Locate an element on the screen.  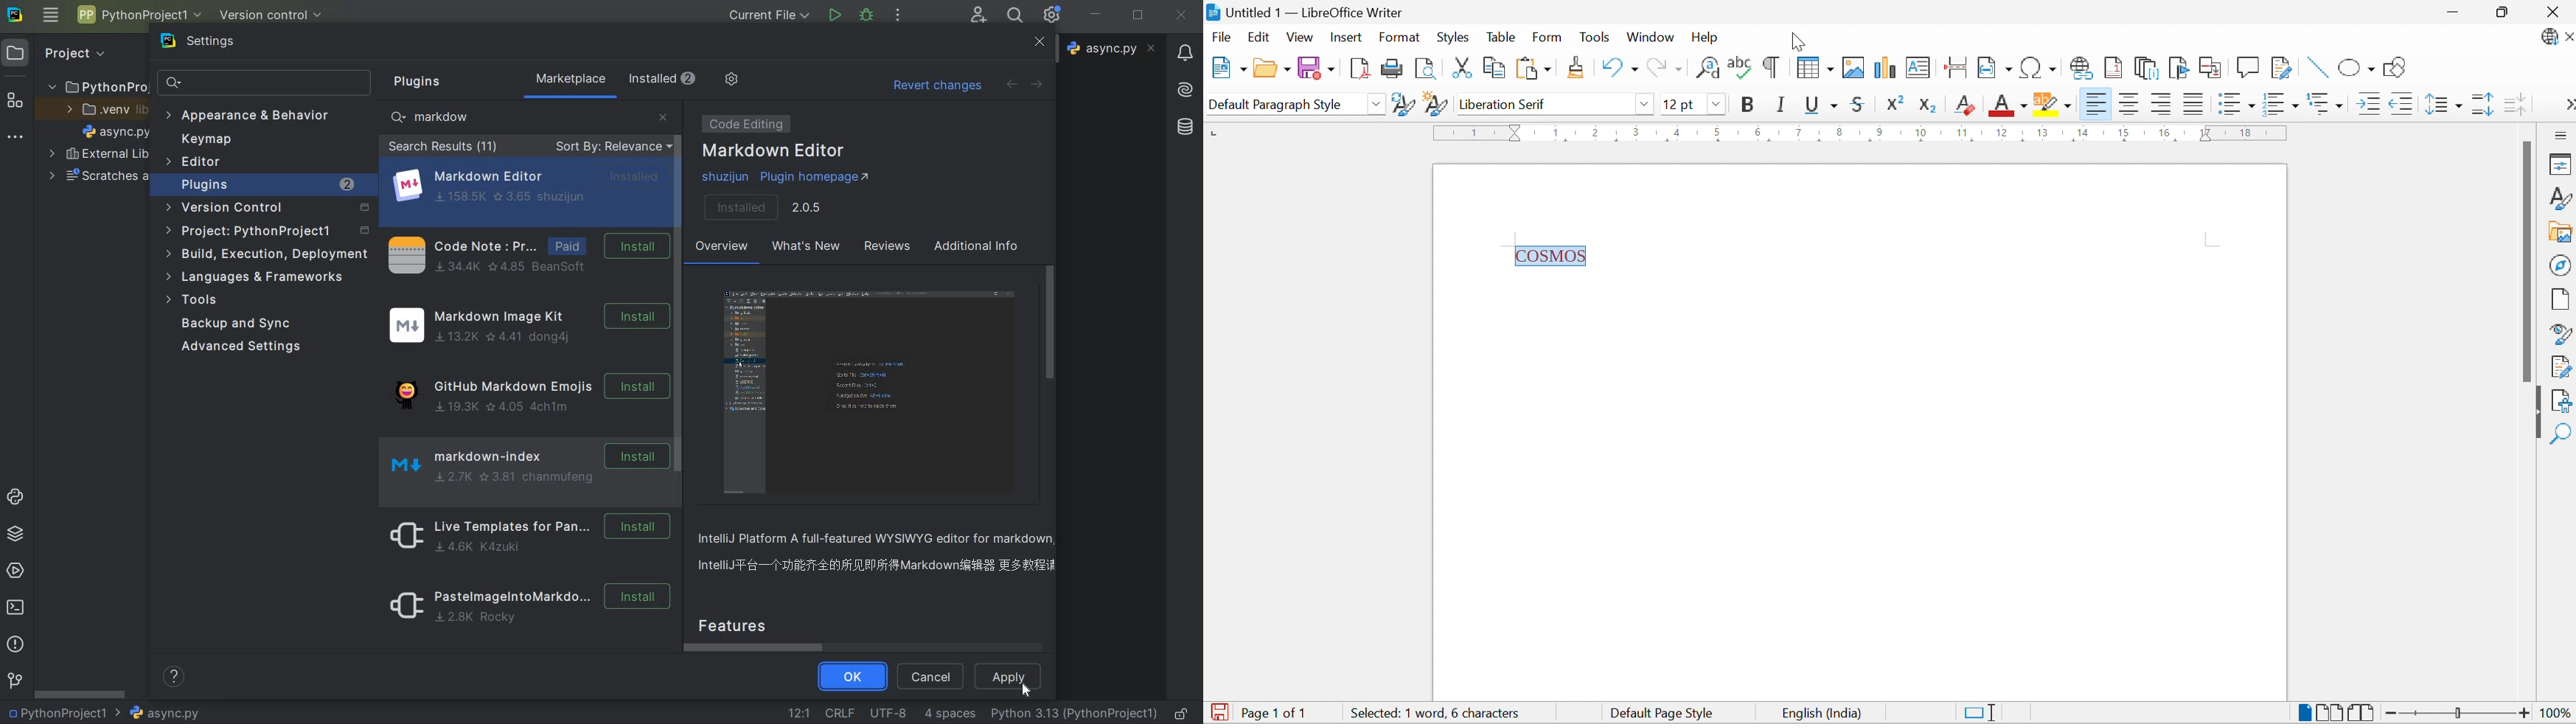
scratches and consoles is located at coordinates (98, 178).